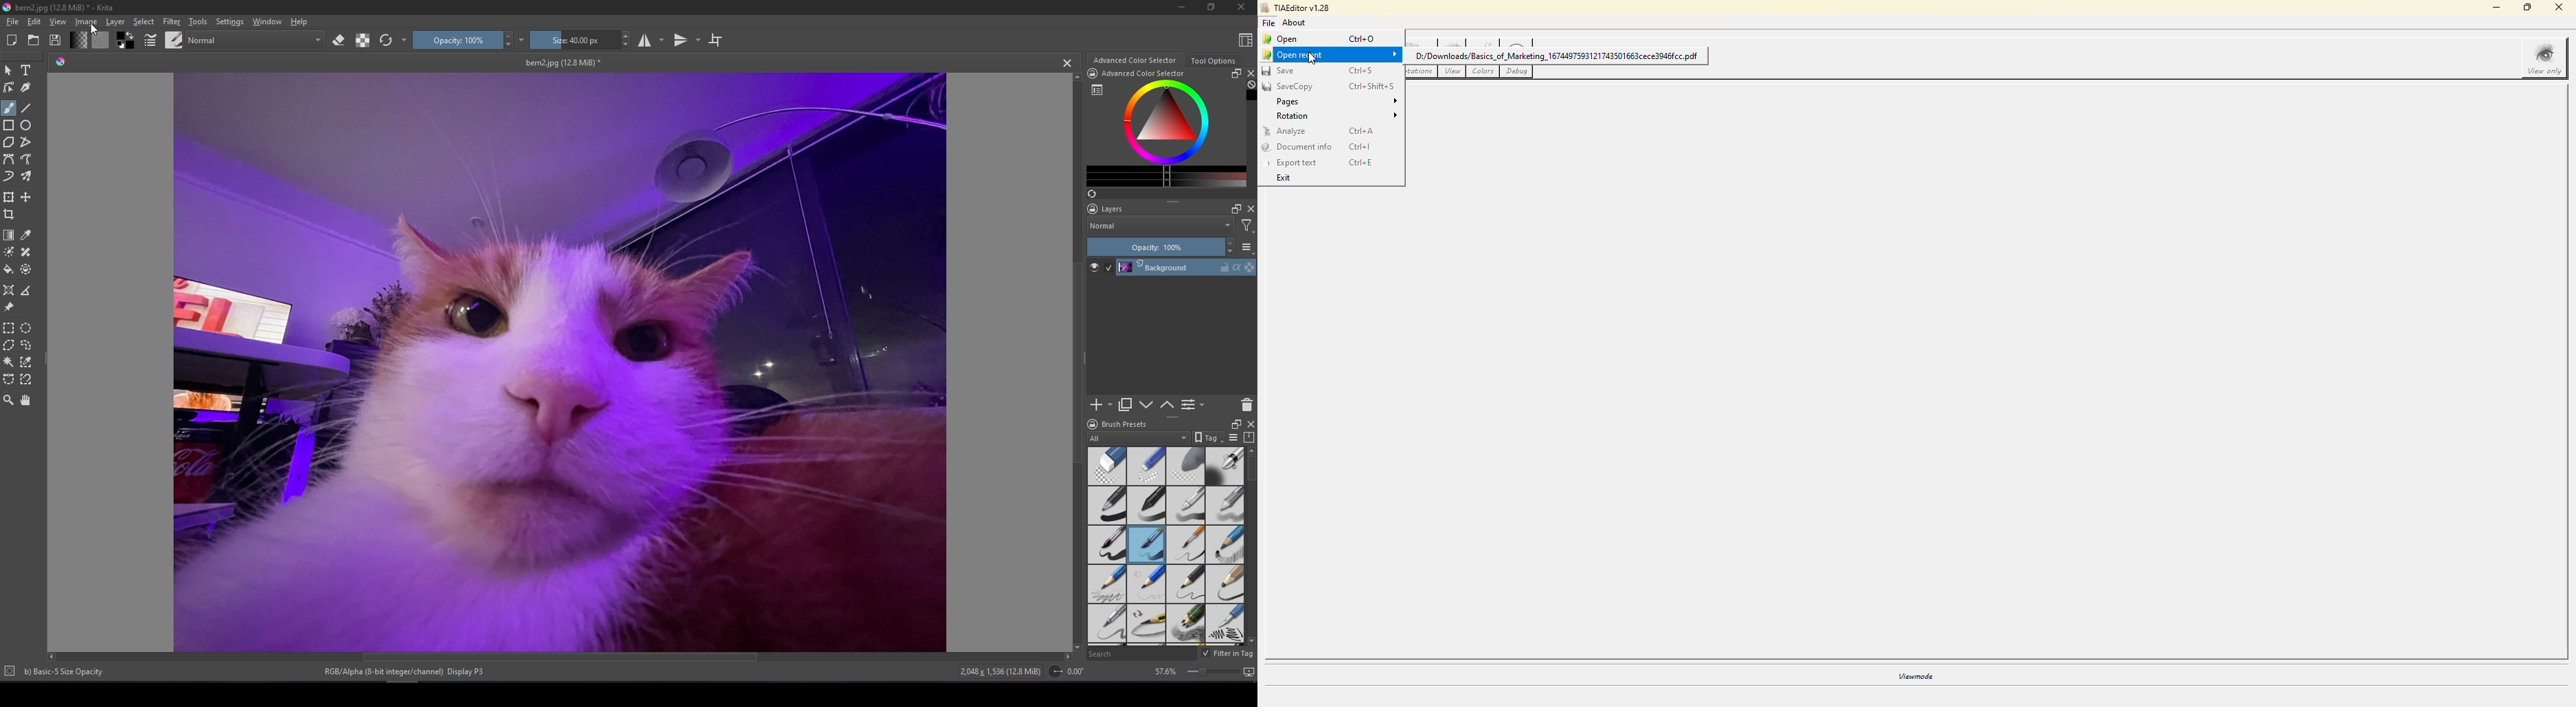  Describe the element at coordinates (1250, 209) in the screenshot. I see `Docket close` at that location.